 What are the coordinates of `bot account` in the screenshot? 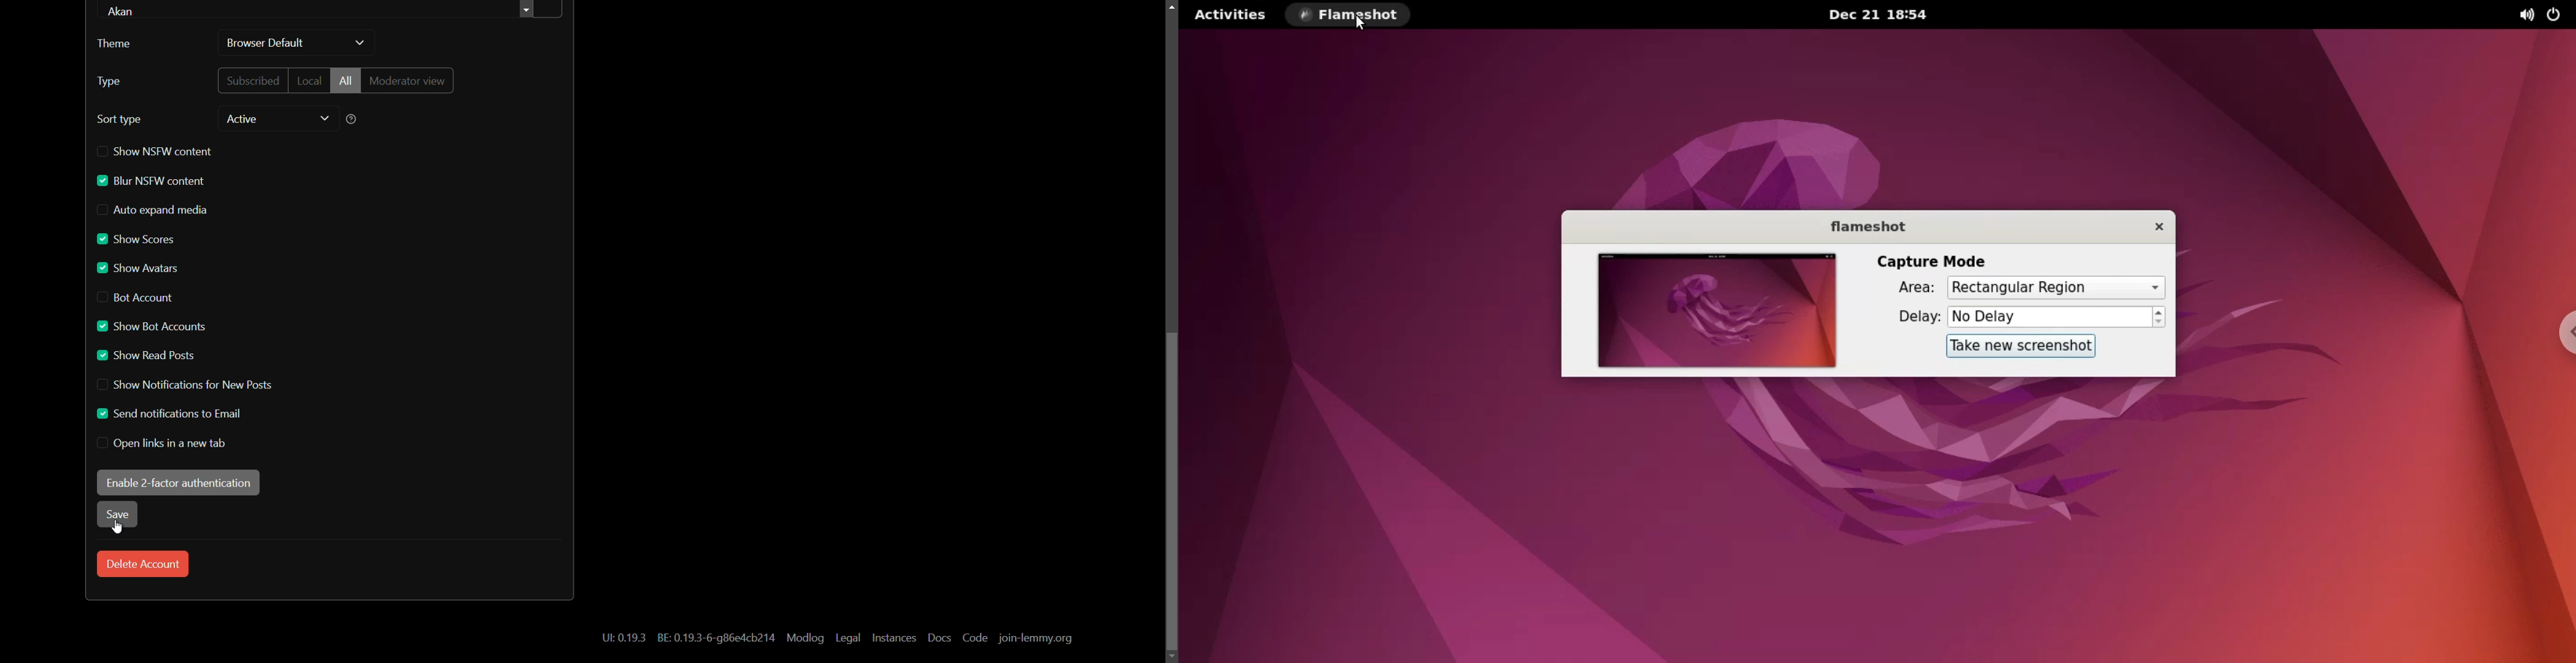 It's located at (137, 297).